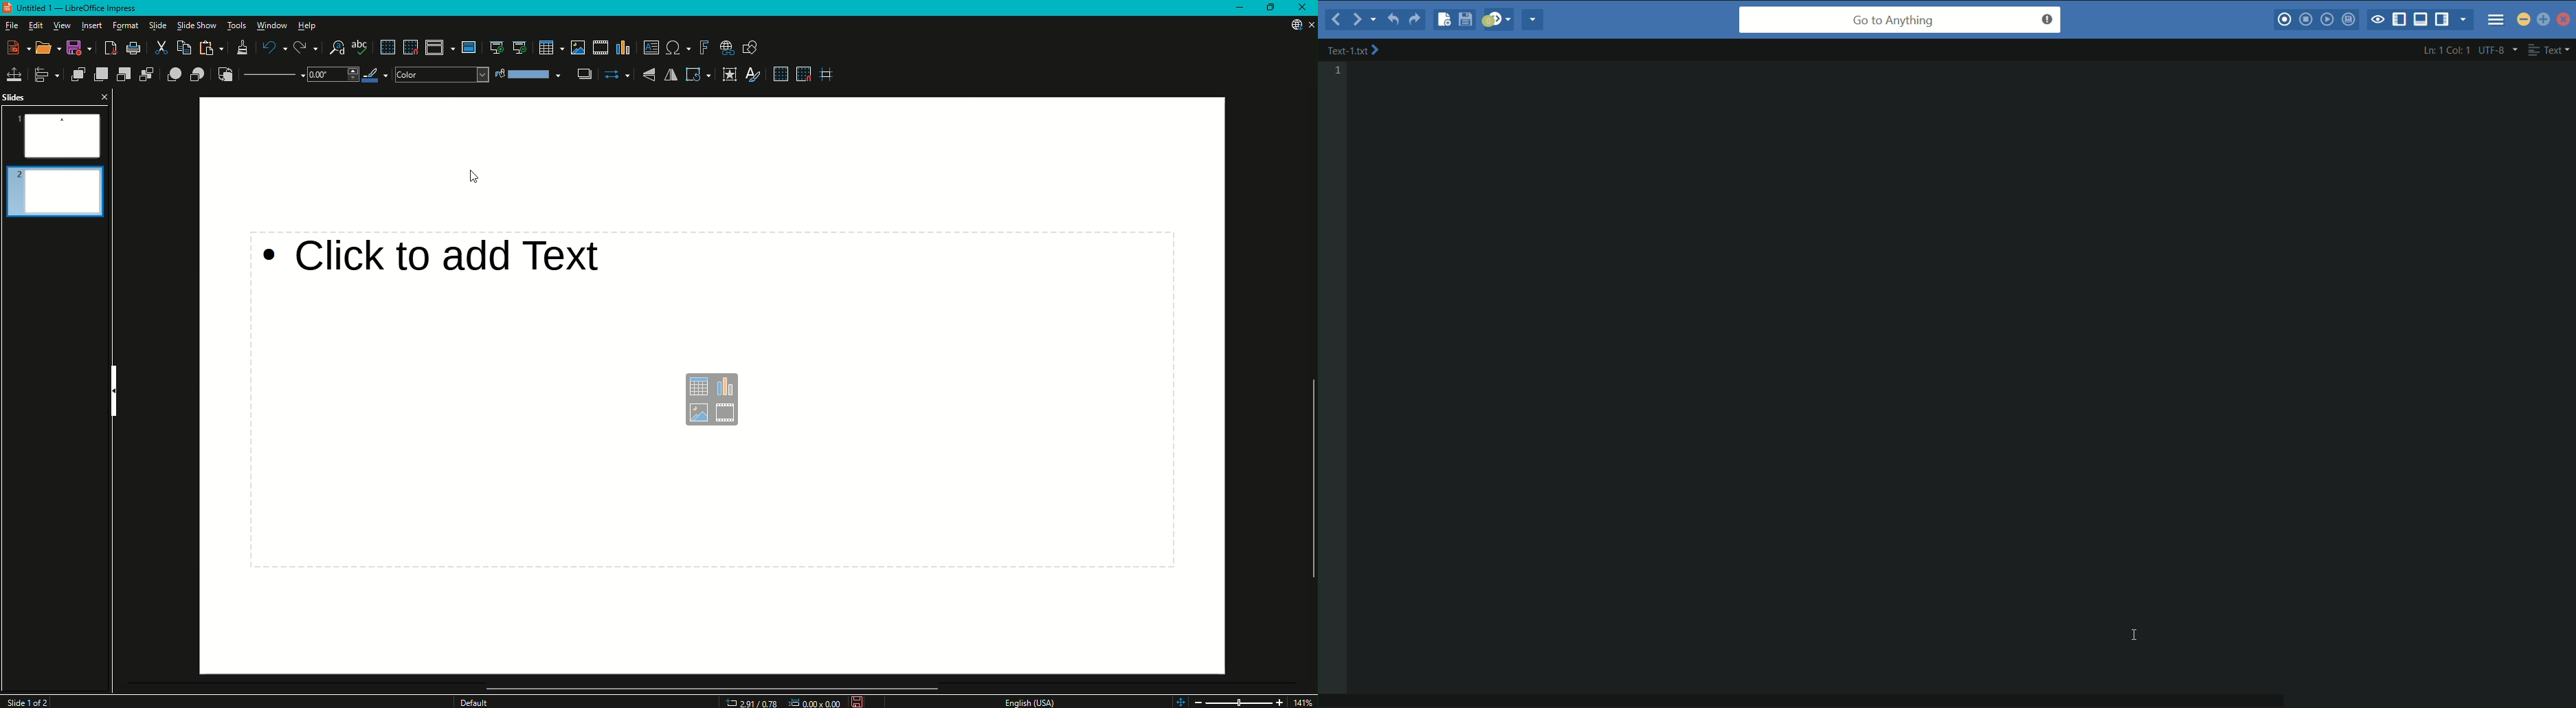  I want to click on Print, so click(133, 47).